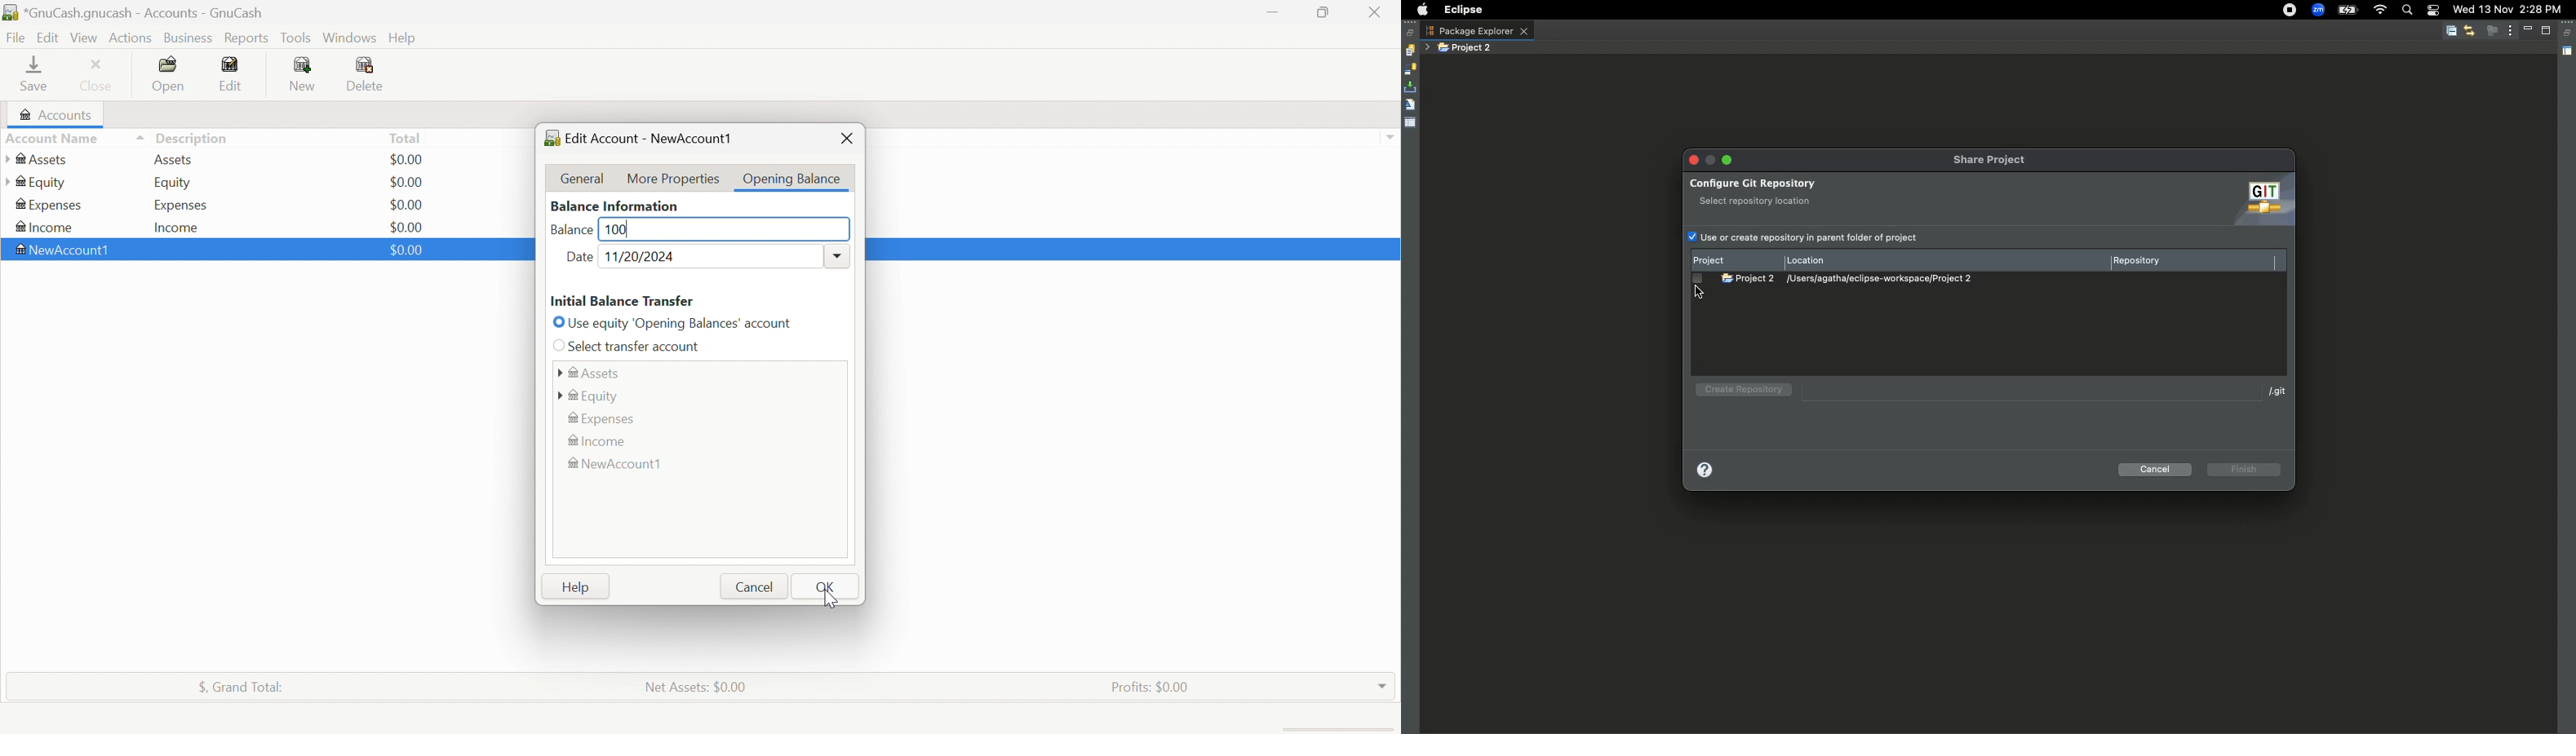 The width and height of the screenshot is (2576, 756). What do you see at coordinates (639, 137) in the screenshot?
I see `Edit Account - NewAccount1` at bounding box center [639, 137].